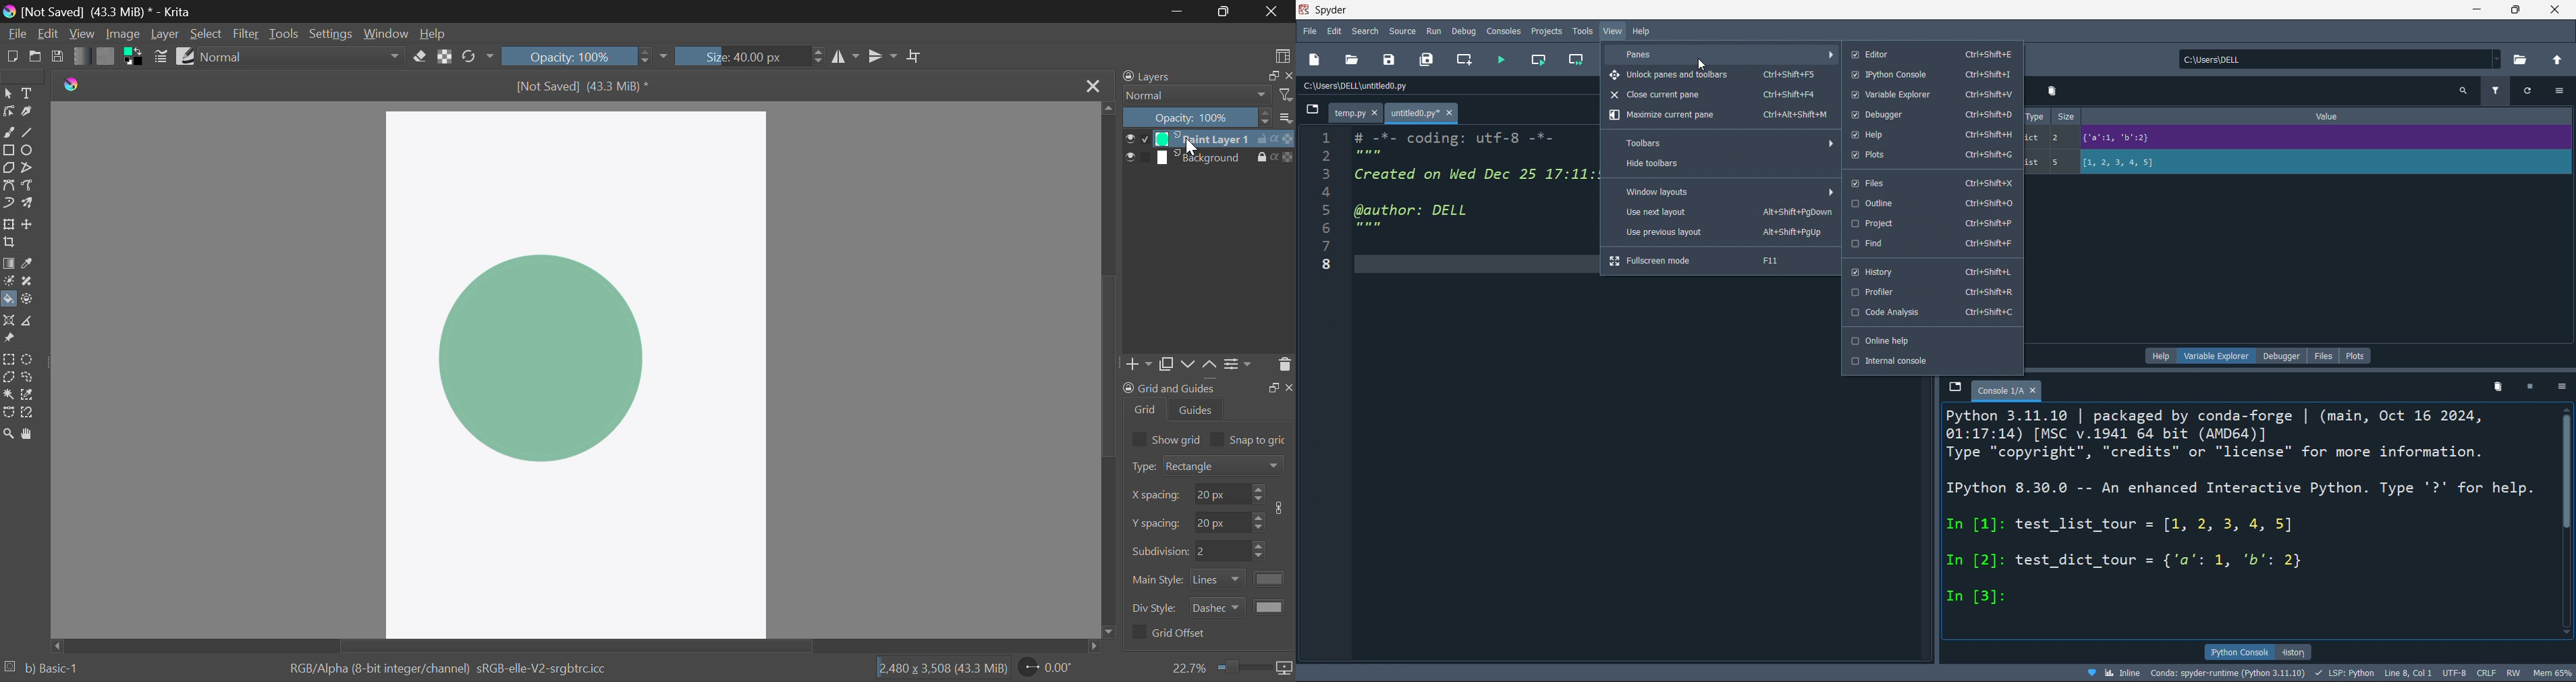 This screenshot has height=700, width=2576. I want to click on Smart Patch Tool, so click(28, 282).